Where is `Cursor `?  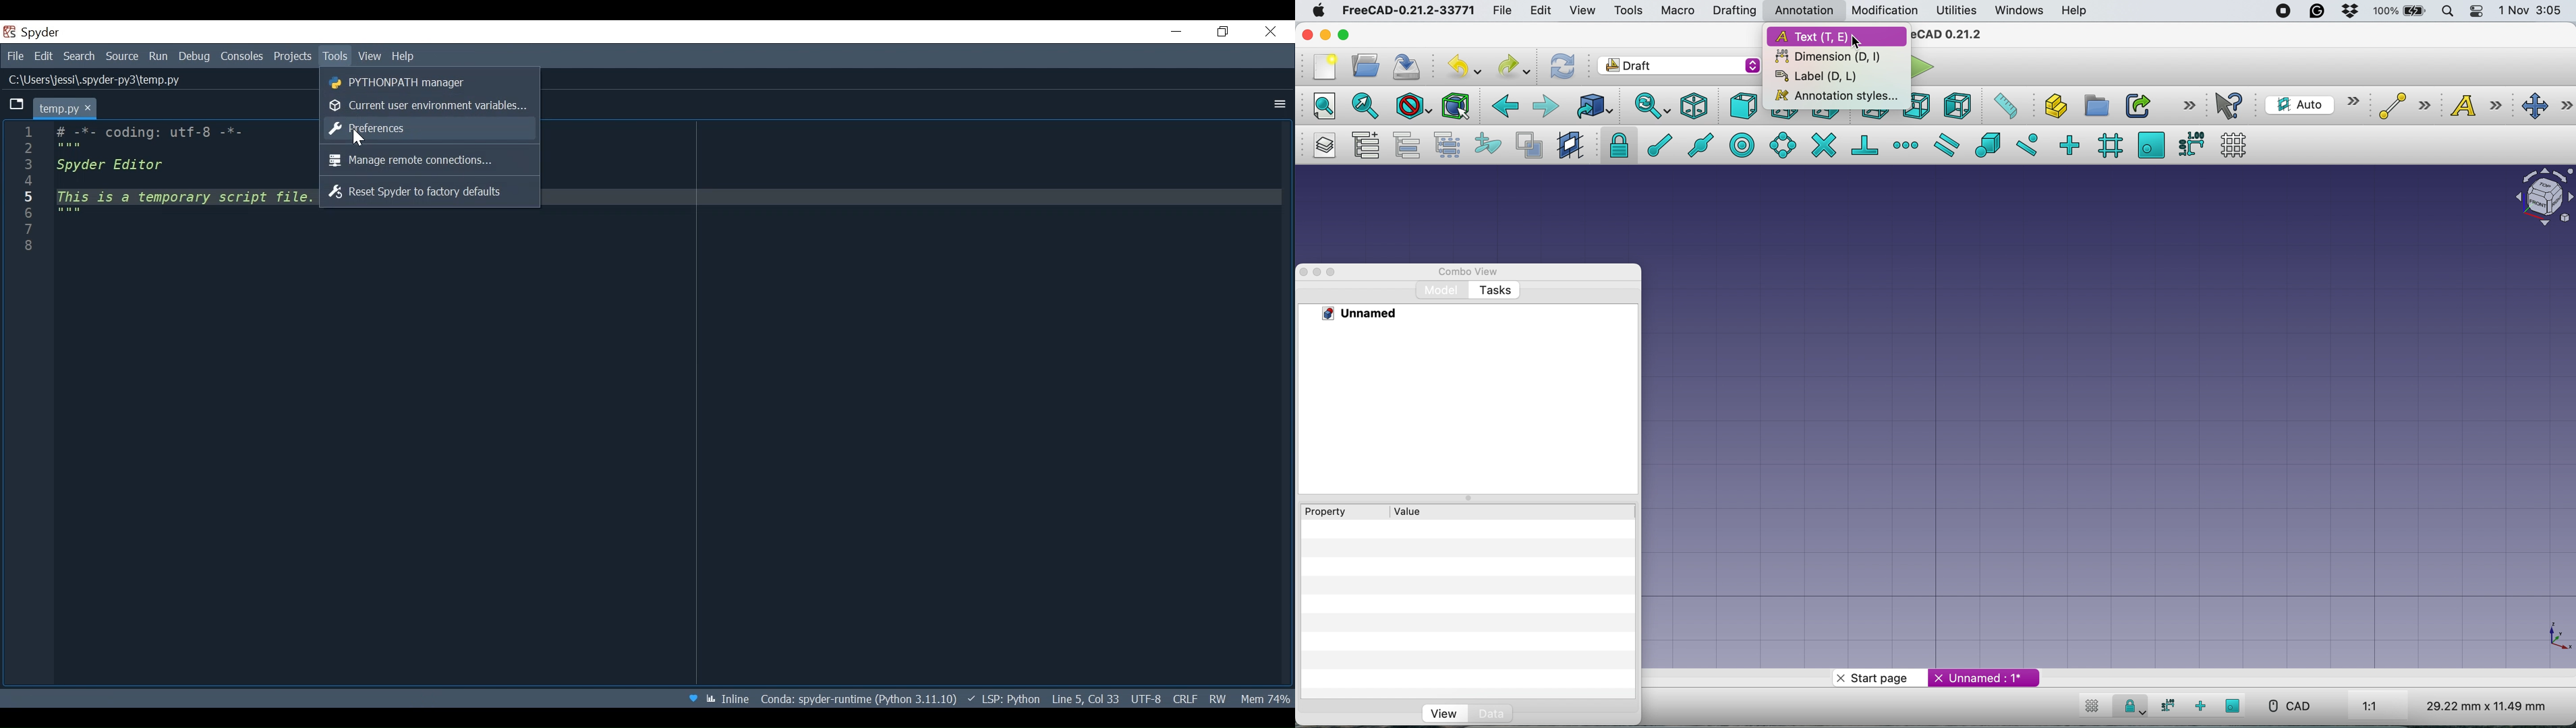 Cursor  is located at coordinates (359, 138).